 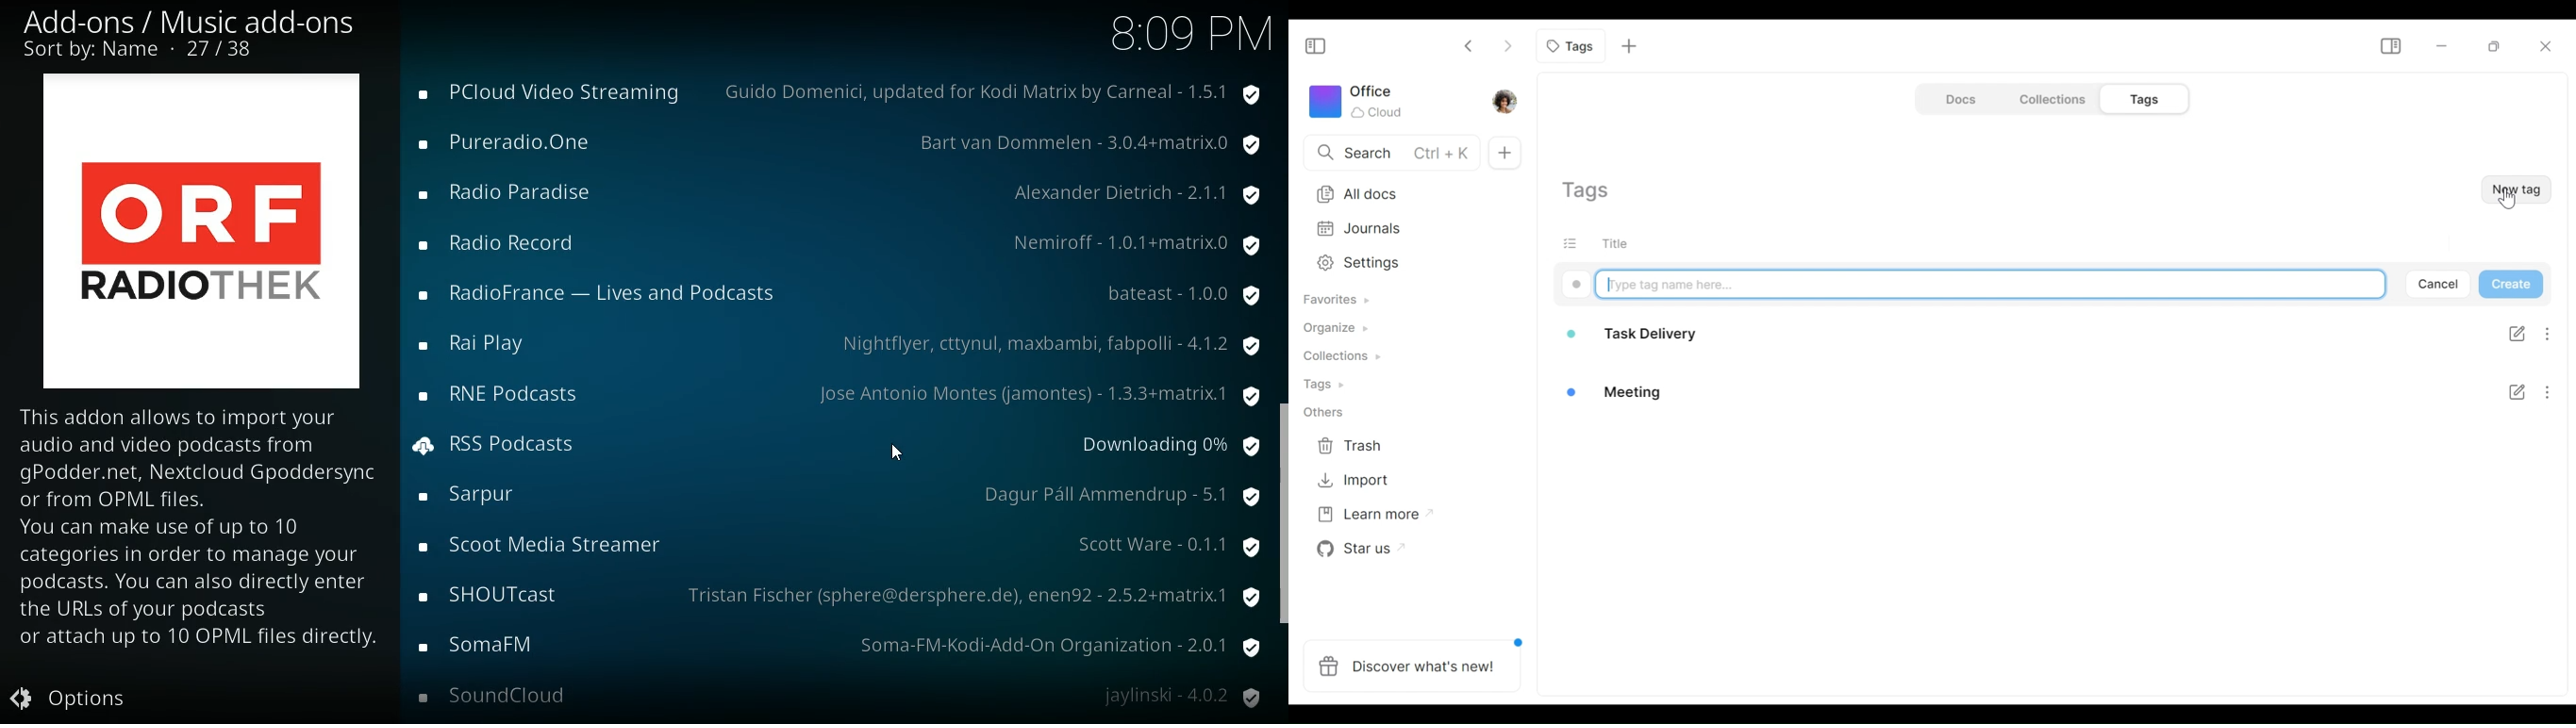 What do you see at coordinates (1366, 517) in the screenshot?
I see `Learn more` at bounding box center [1366, 517].